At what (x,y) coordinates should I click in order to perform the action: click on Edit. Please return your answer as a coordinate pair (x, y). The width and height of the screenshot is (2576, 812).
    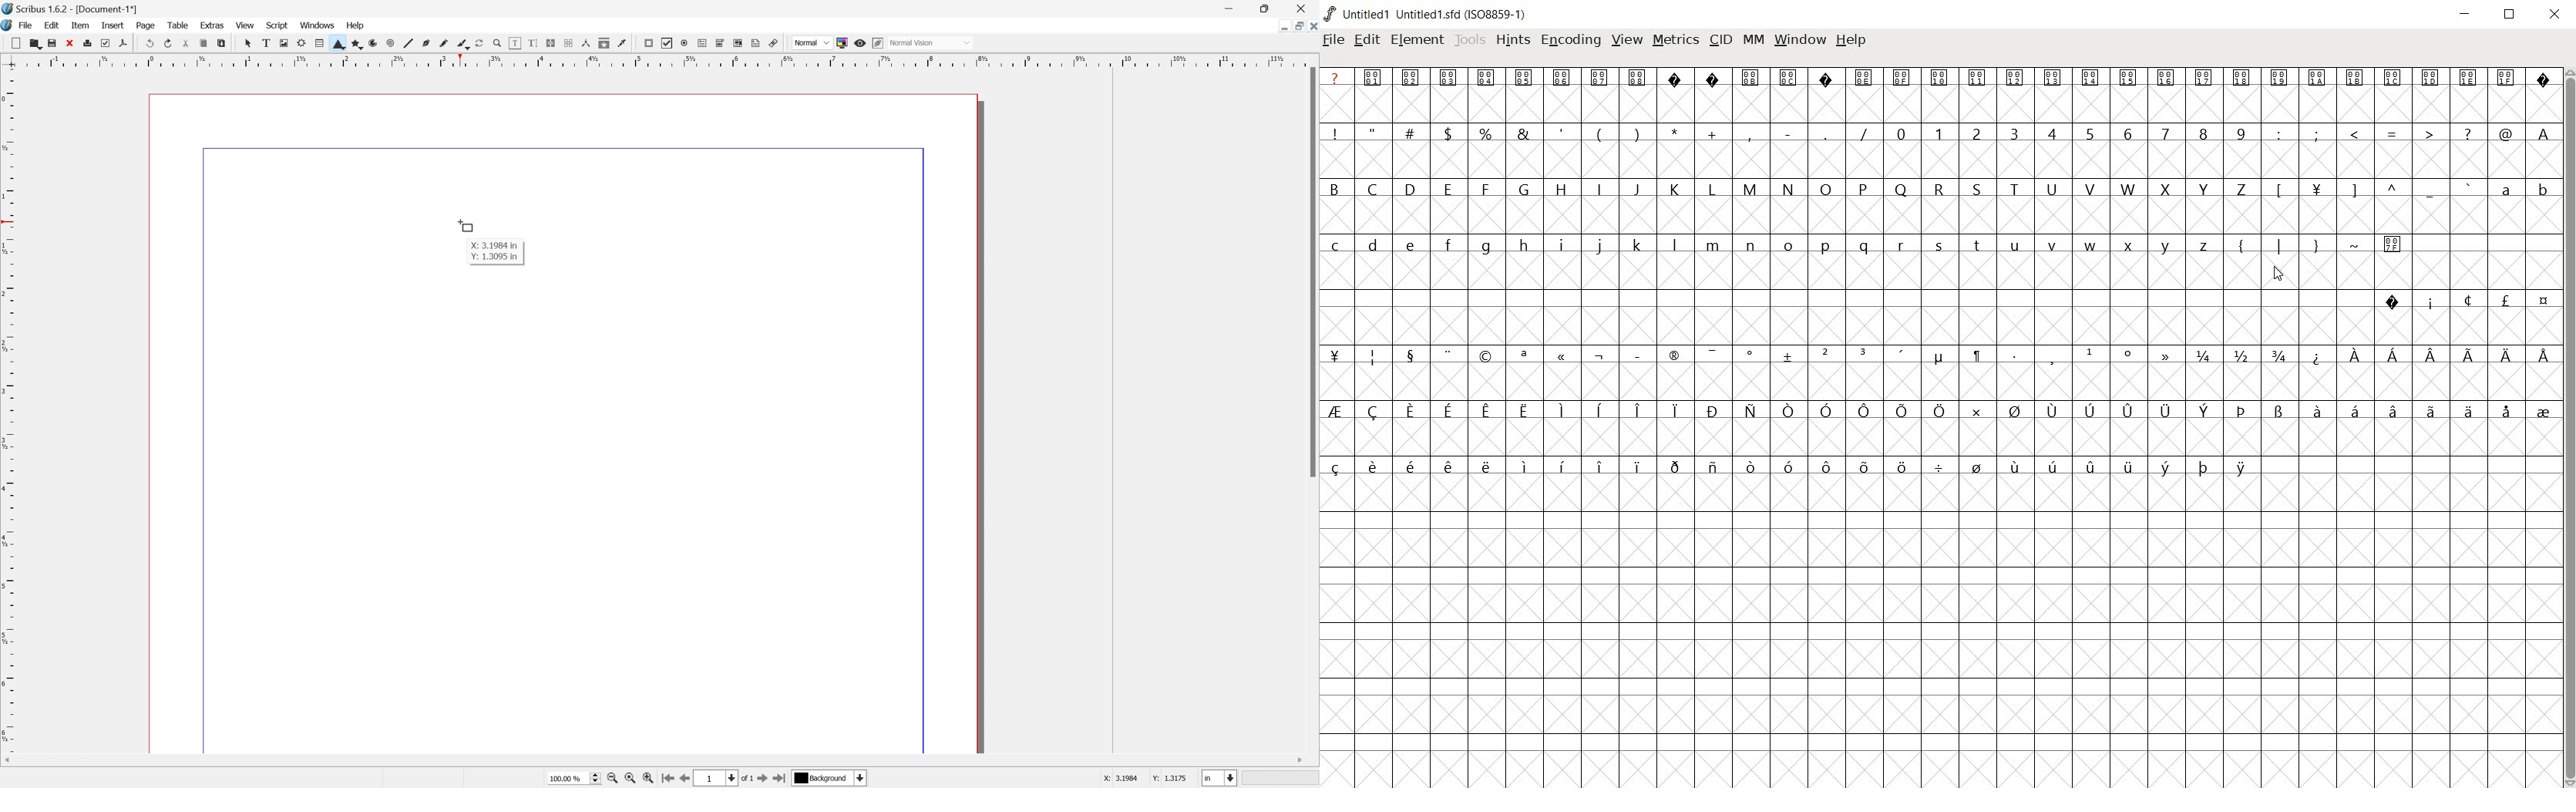
    Looking at the image, I should click on (53, 25).